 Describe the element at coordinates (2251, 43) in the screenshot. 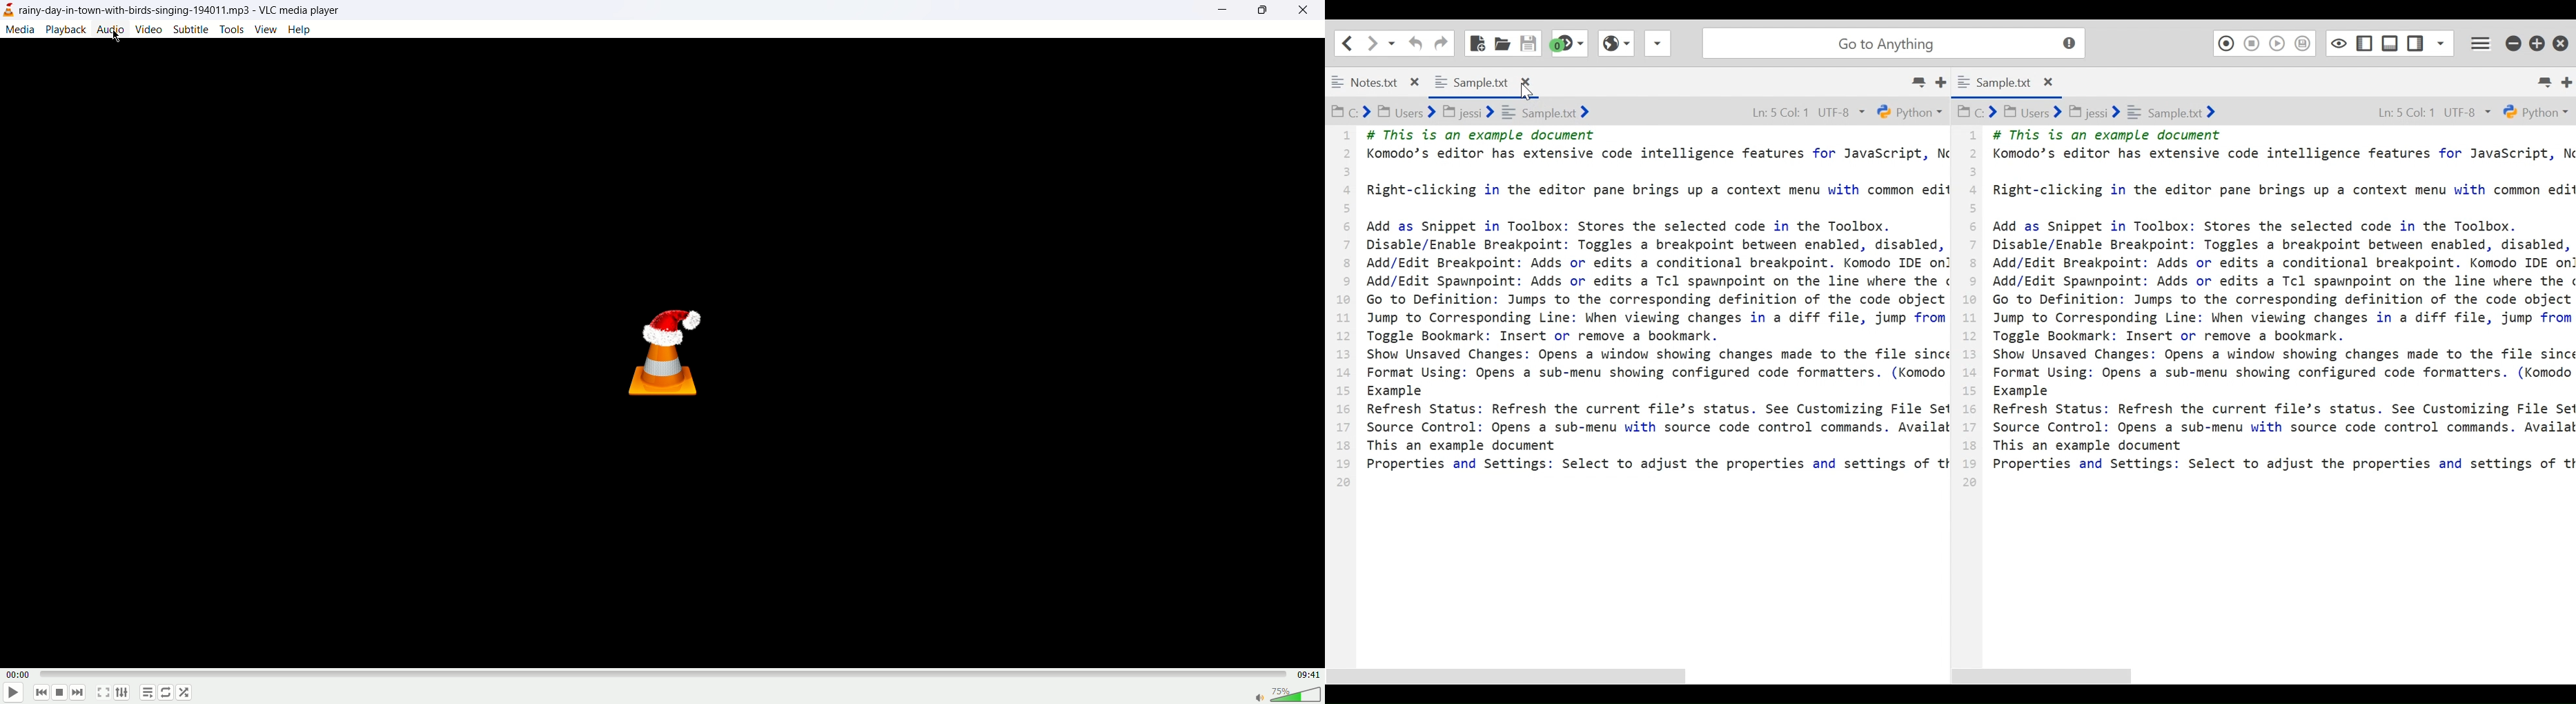

I see `Stop Recording Macro` at that location.